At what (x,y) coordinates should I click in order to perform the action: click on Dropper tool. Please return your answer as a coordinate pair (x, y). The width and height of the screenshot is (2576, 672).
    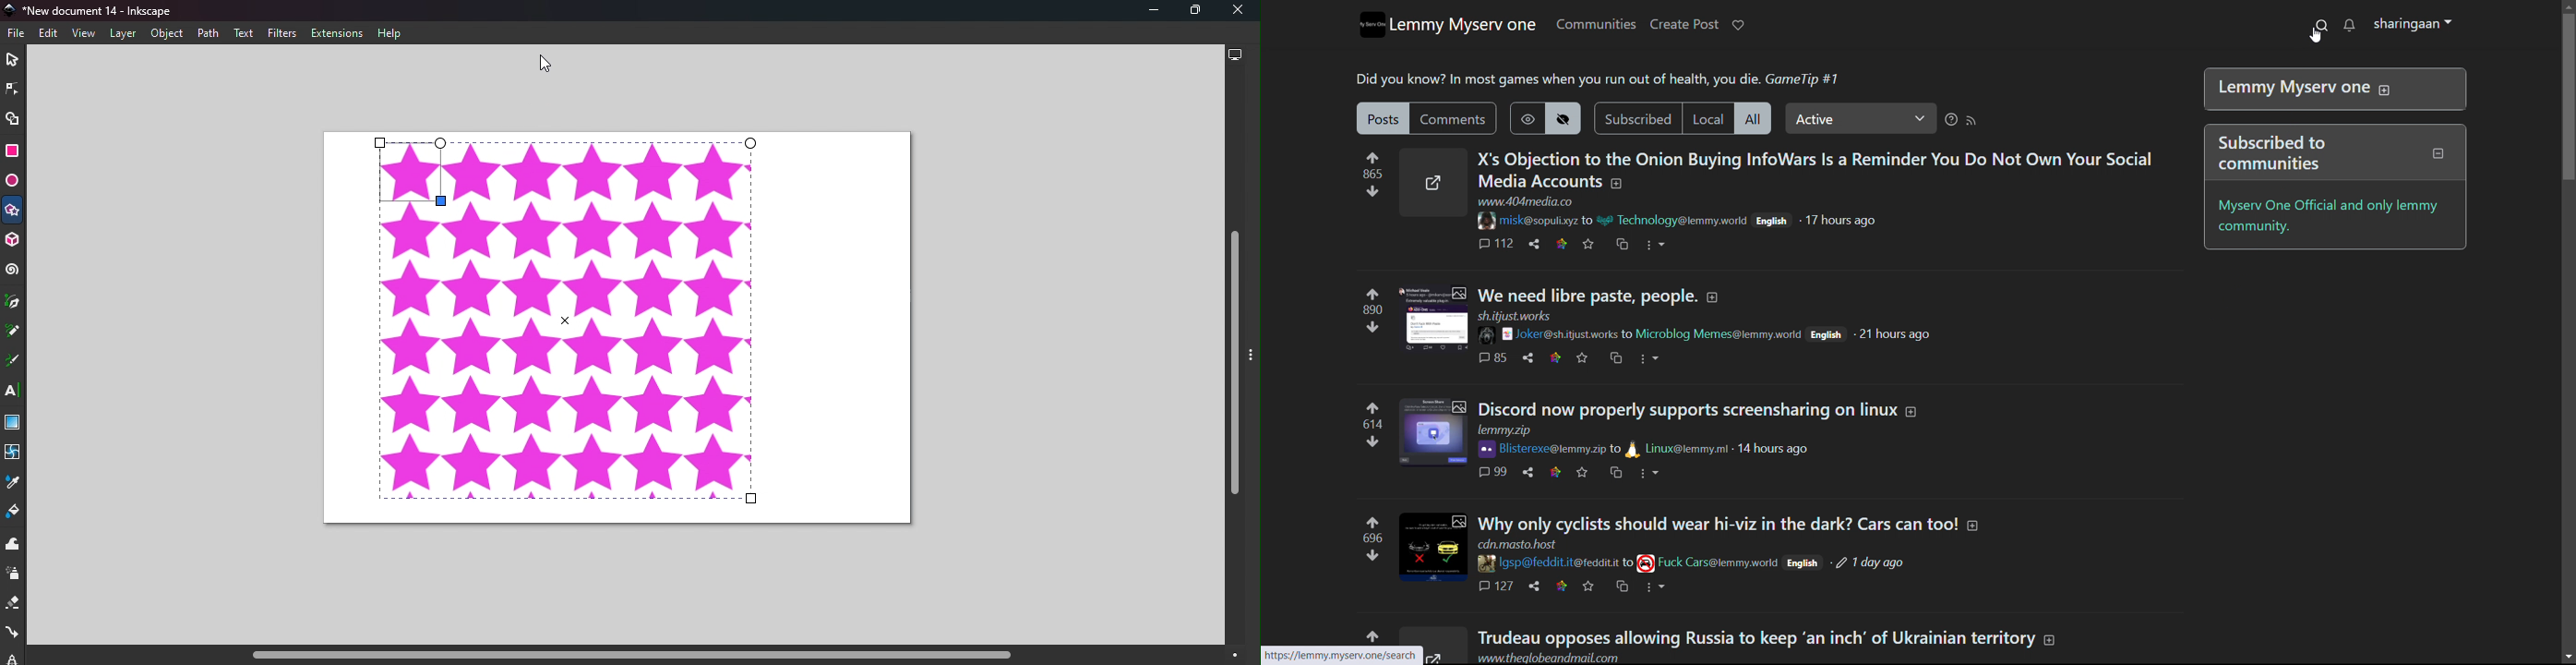
    Looking at the image, I should click on (11, 486).